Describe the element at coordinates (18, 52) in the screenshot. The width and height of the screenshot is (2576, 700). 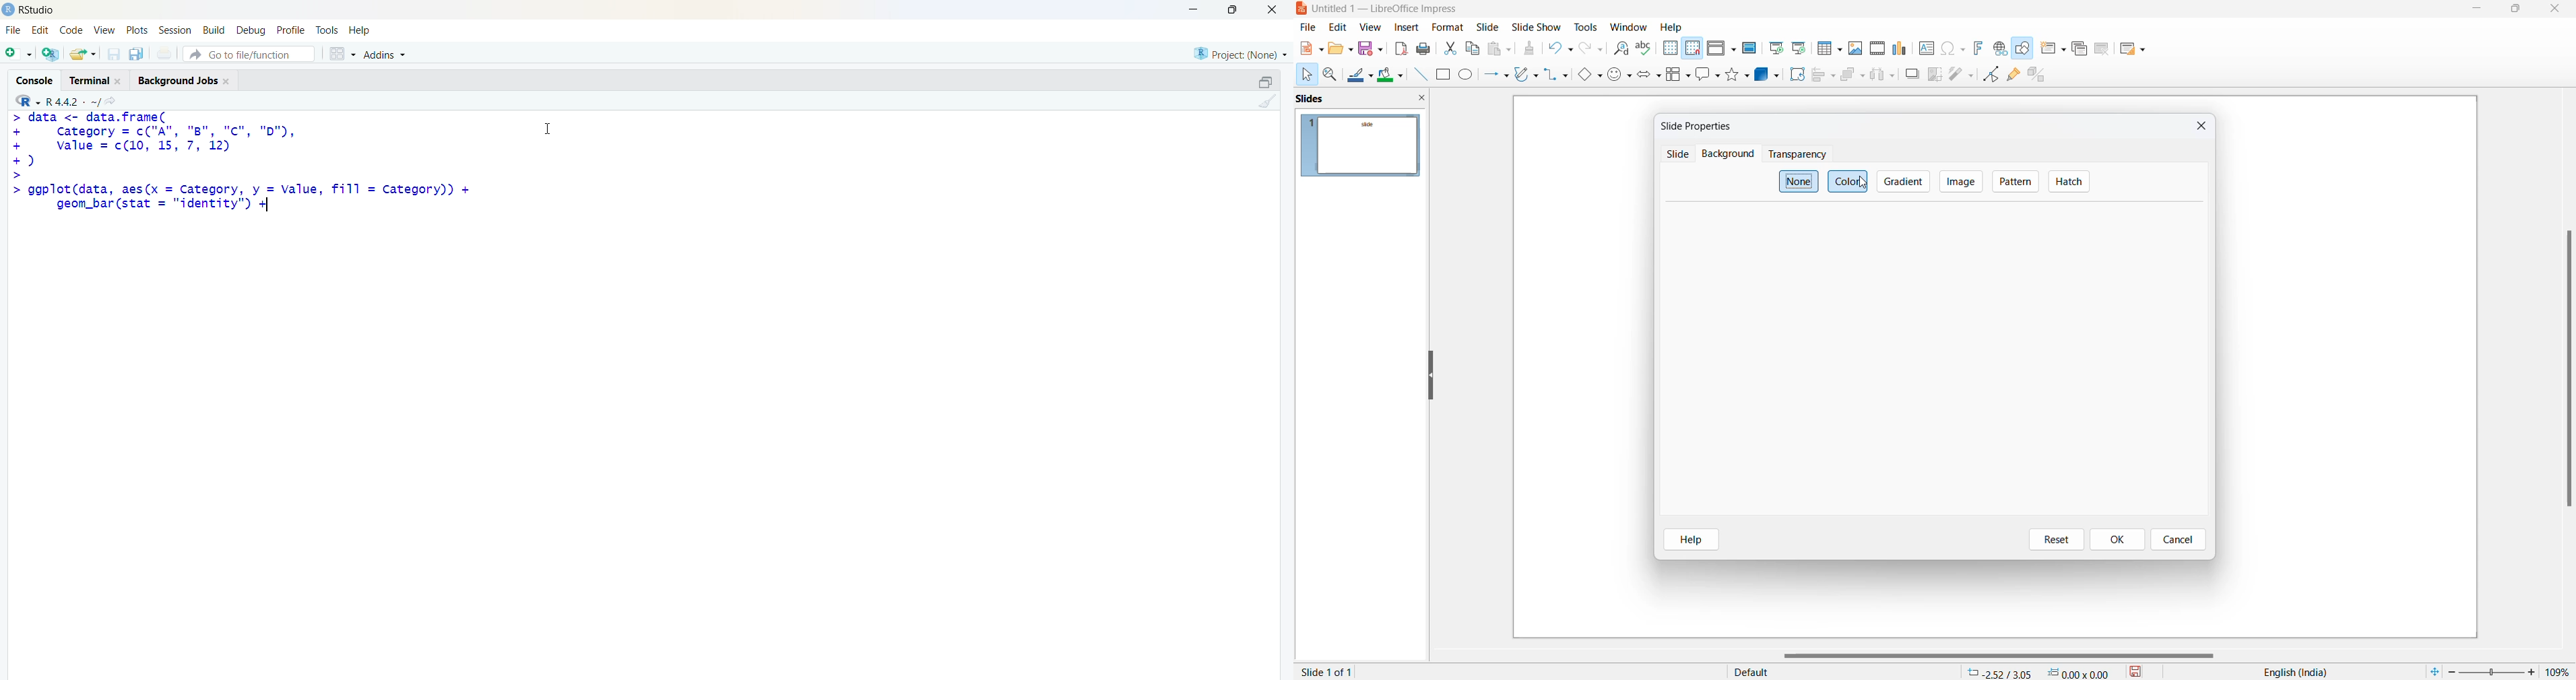
I see `new file` at that location.